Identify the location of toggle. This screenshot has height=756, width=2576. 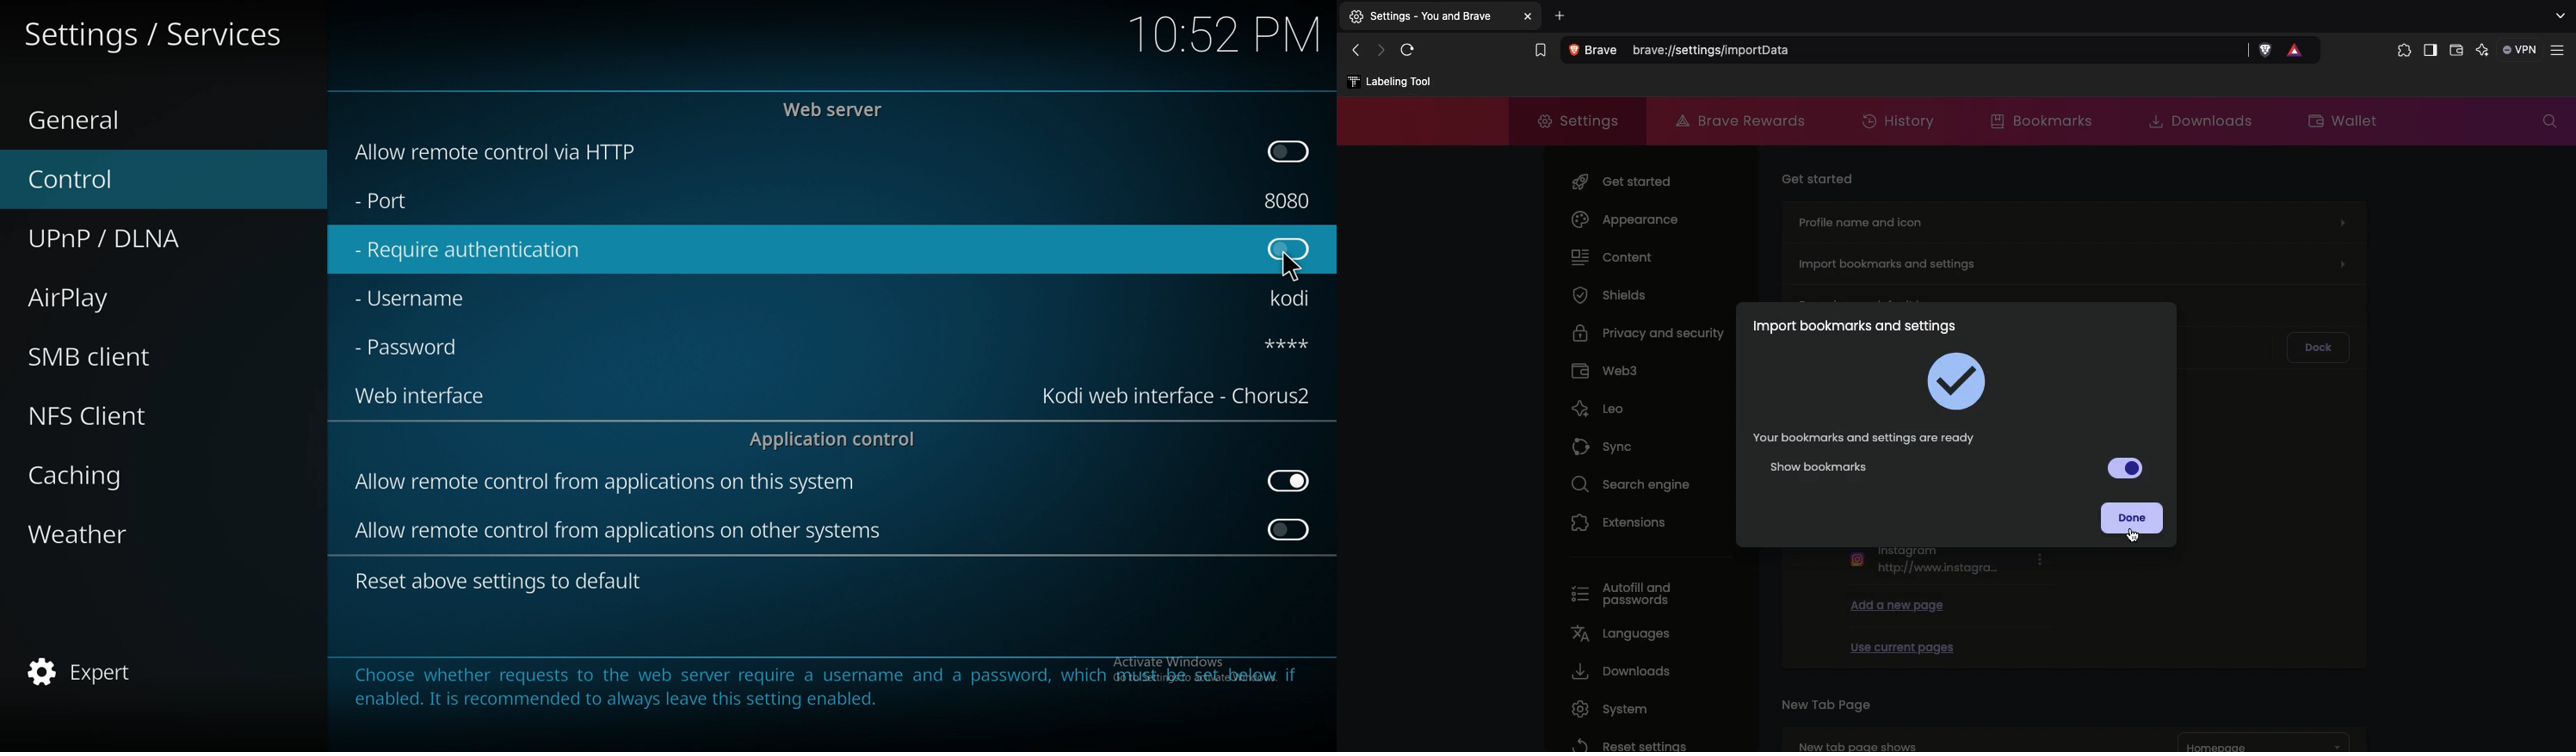
(1289, 251).